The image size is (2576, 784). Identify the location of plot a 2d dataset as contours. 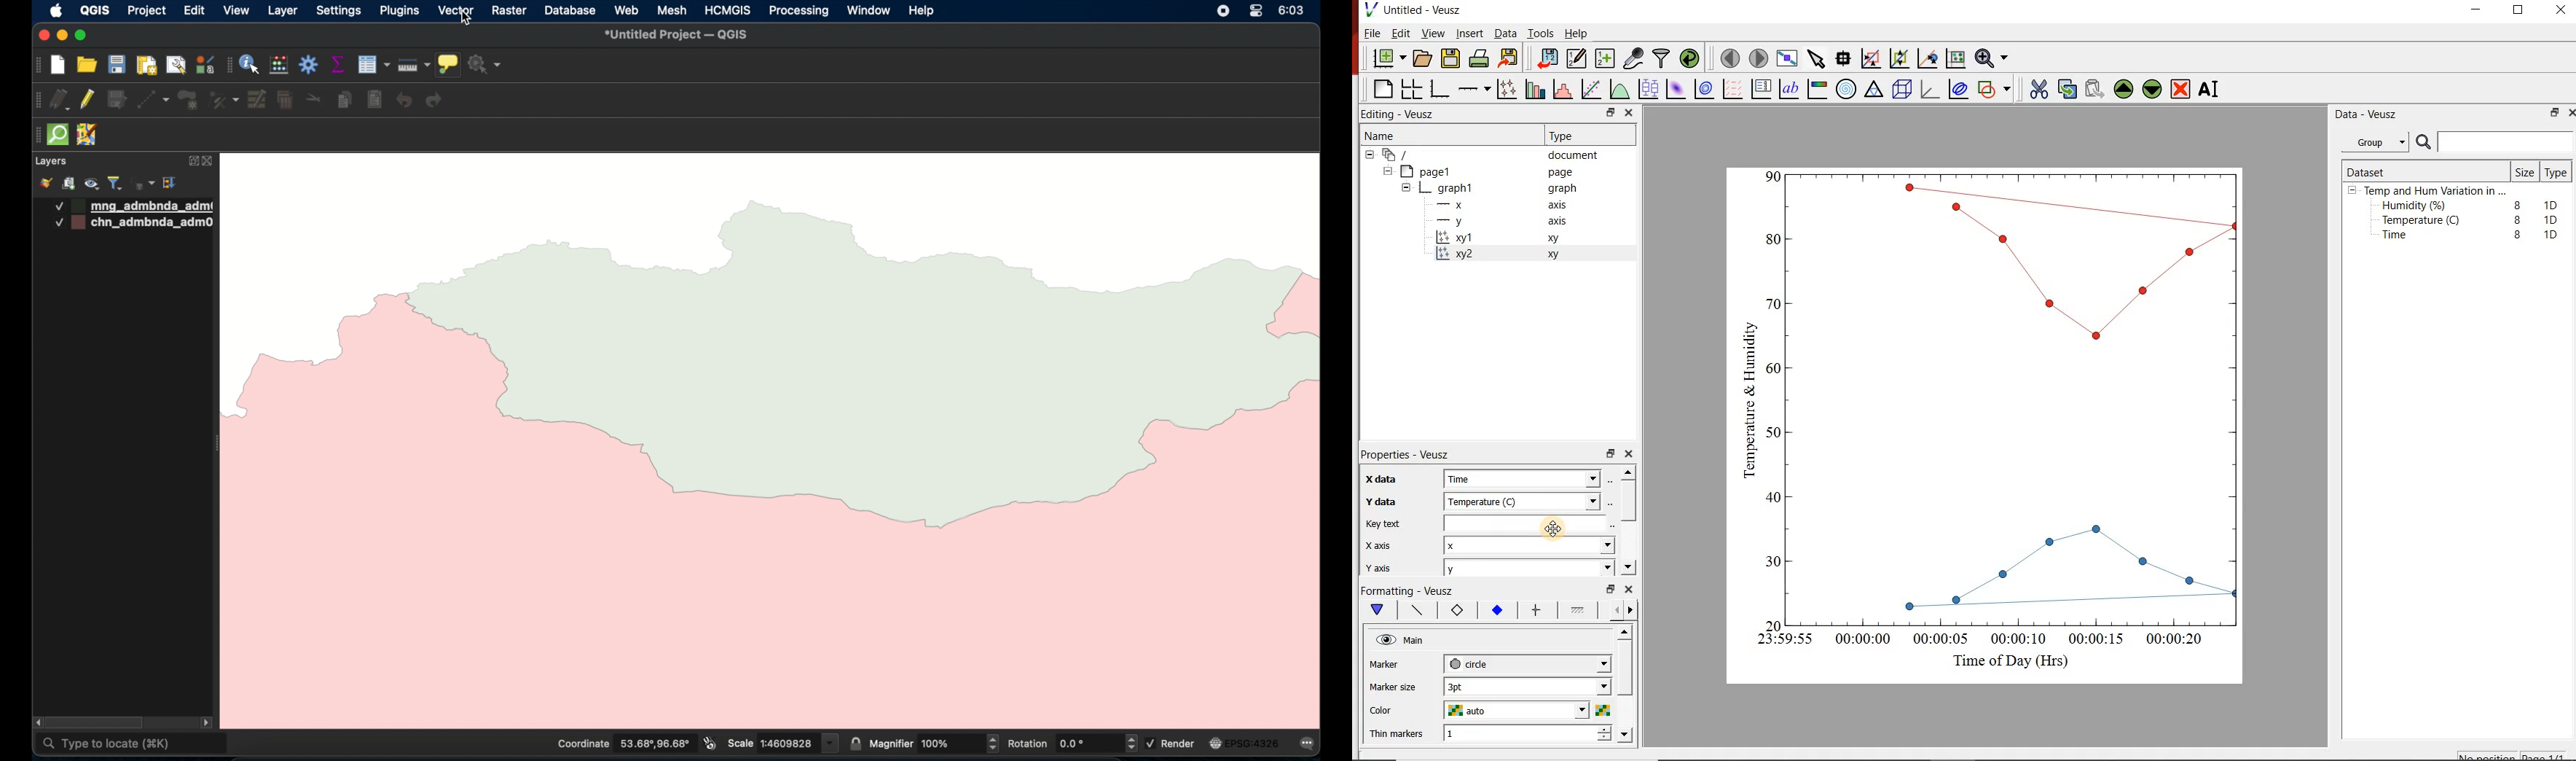
(1708, 90).